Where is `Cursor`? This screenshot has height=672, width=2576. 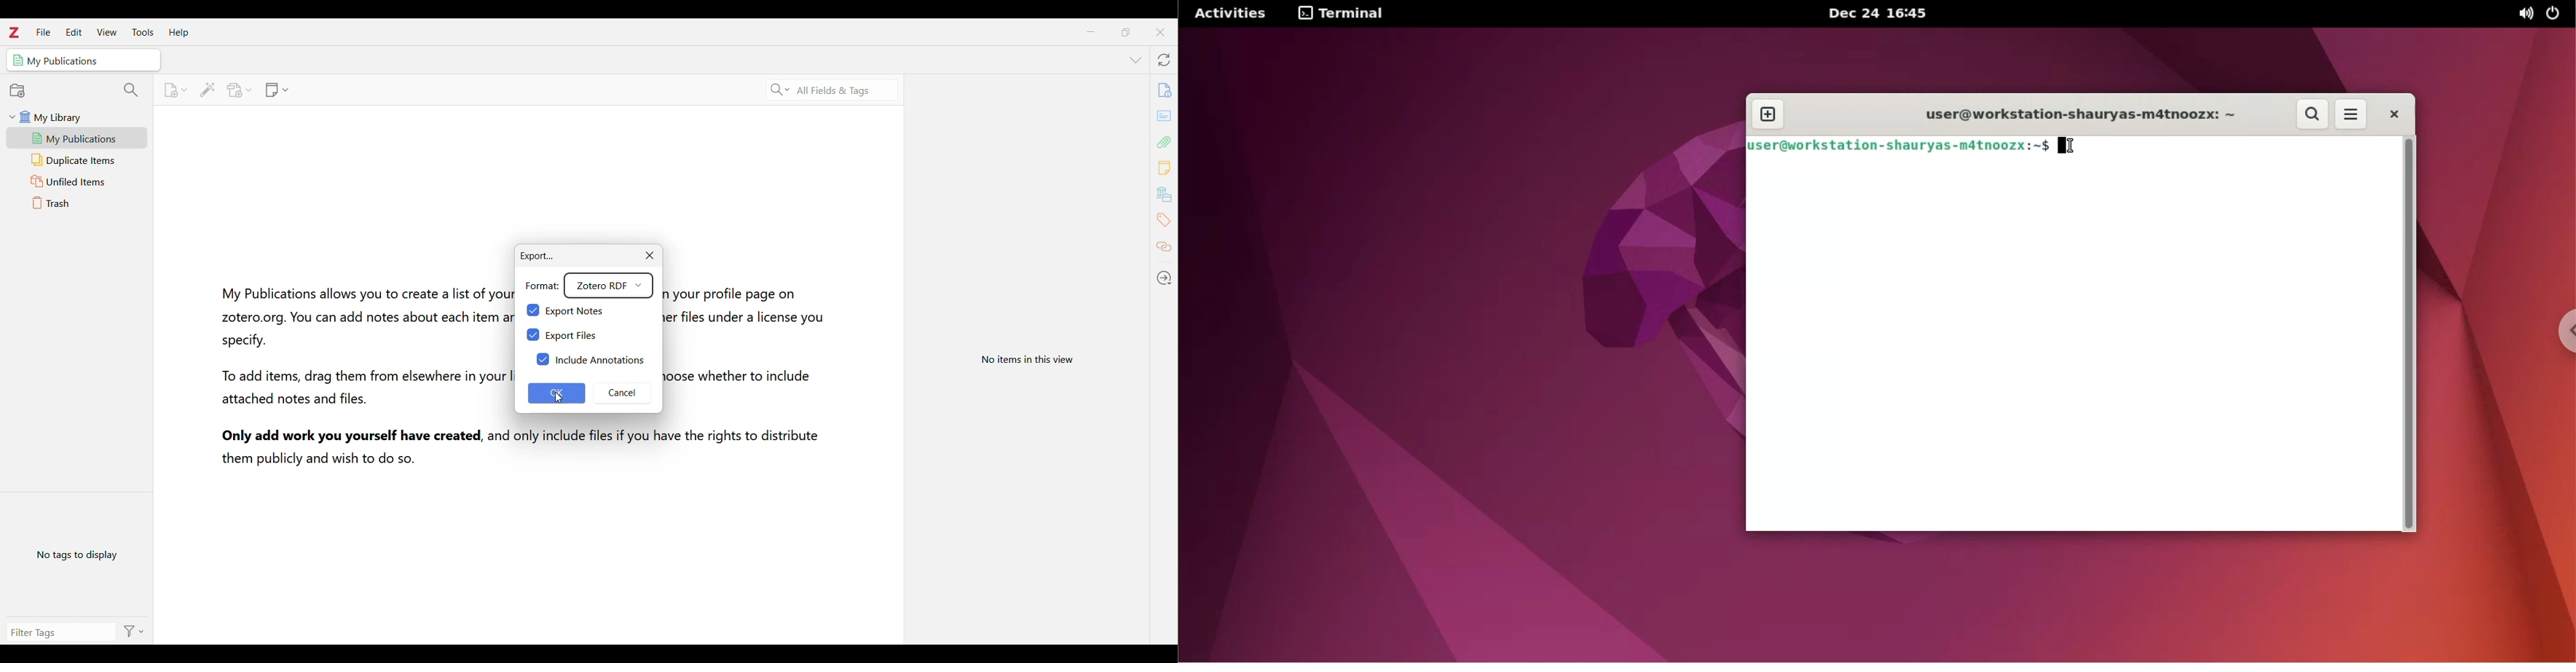 Cursor is located at coordinates (557, 395).